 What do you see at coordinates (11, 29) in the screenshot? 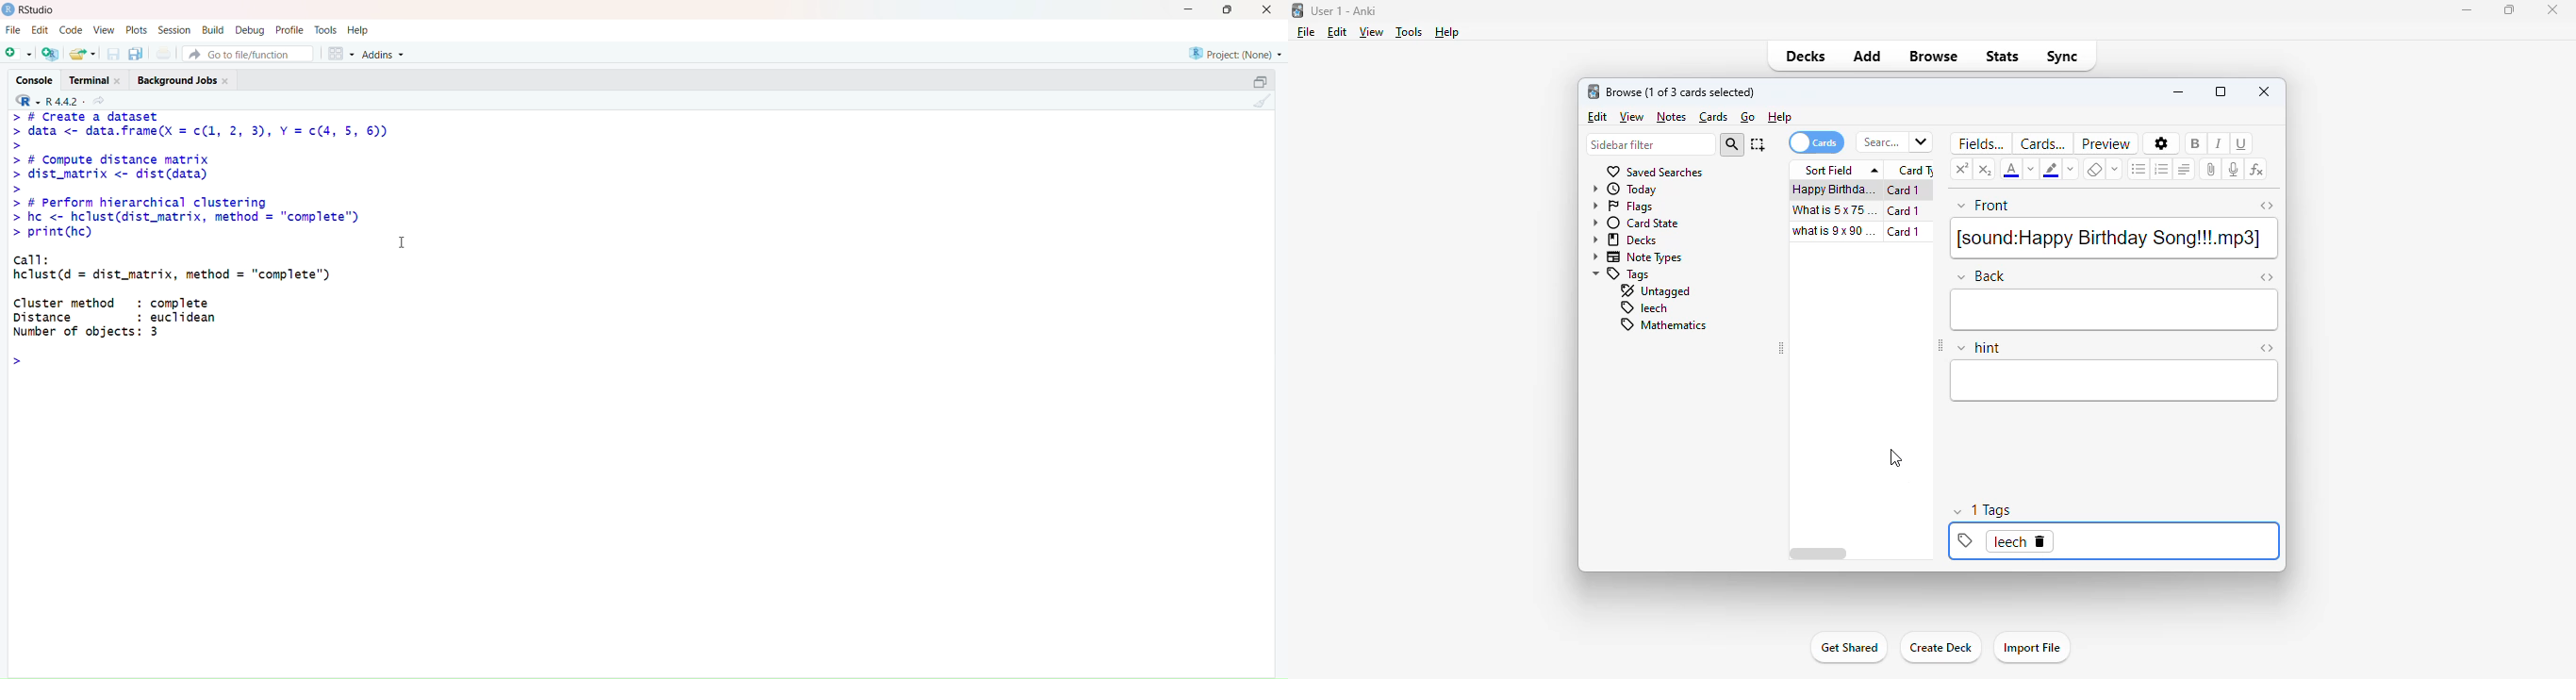
I see `File` at bounding box center [11, 29].